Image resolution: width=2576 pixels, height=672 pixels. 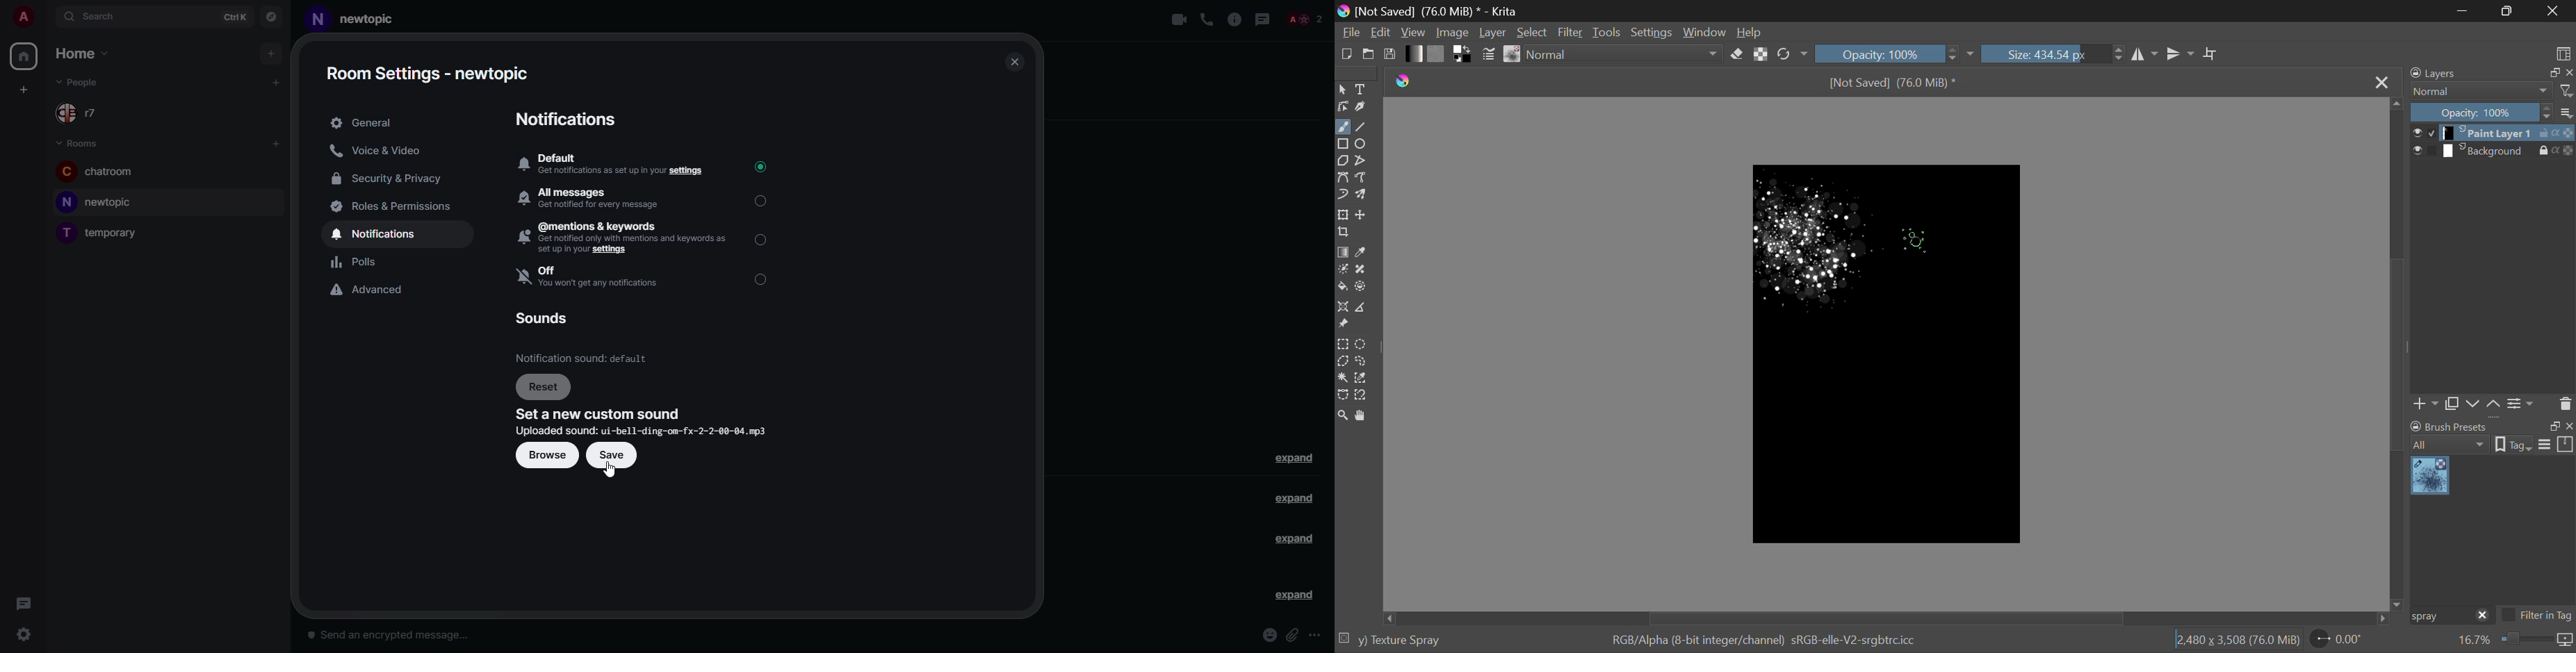 What do you see at coordinates (2523, 404) in the screenshot?
I see `Settings` at bounding box center [2523, 404].